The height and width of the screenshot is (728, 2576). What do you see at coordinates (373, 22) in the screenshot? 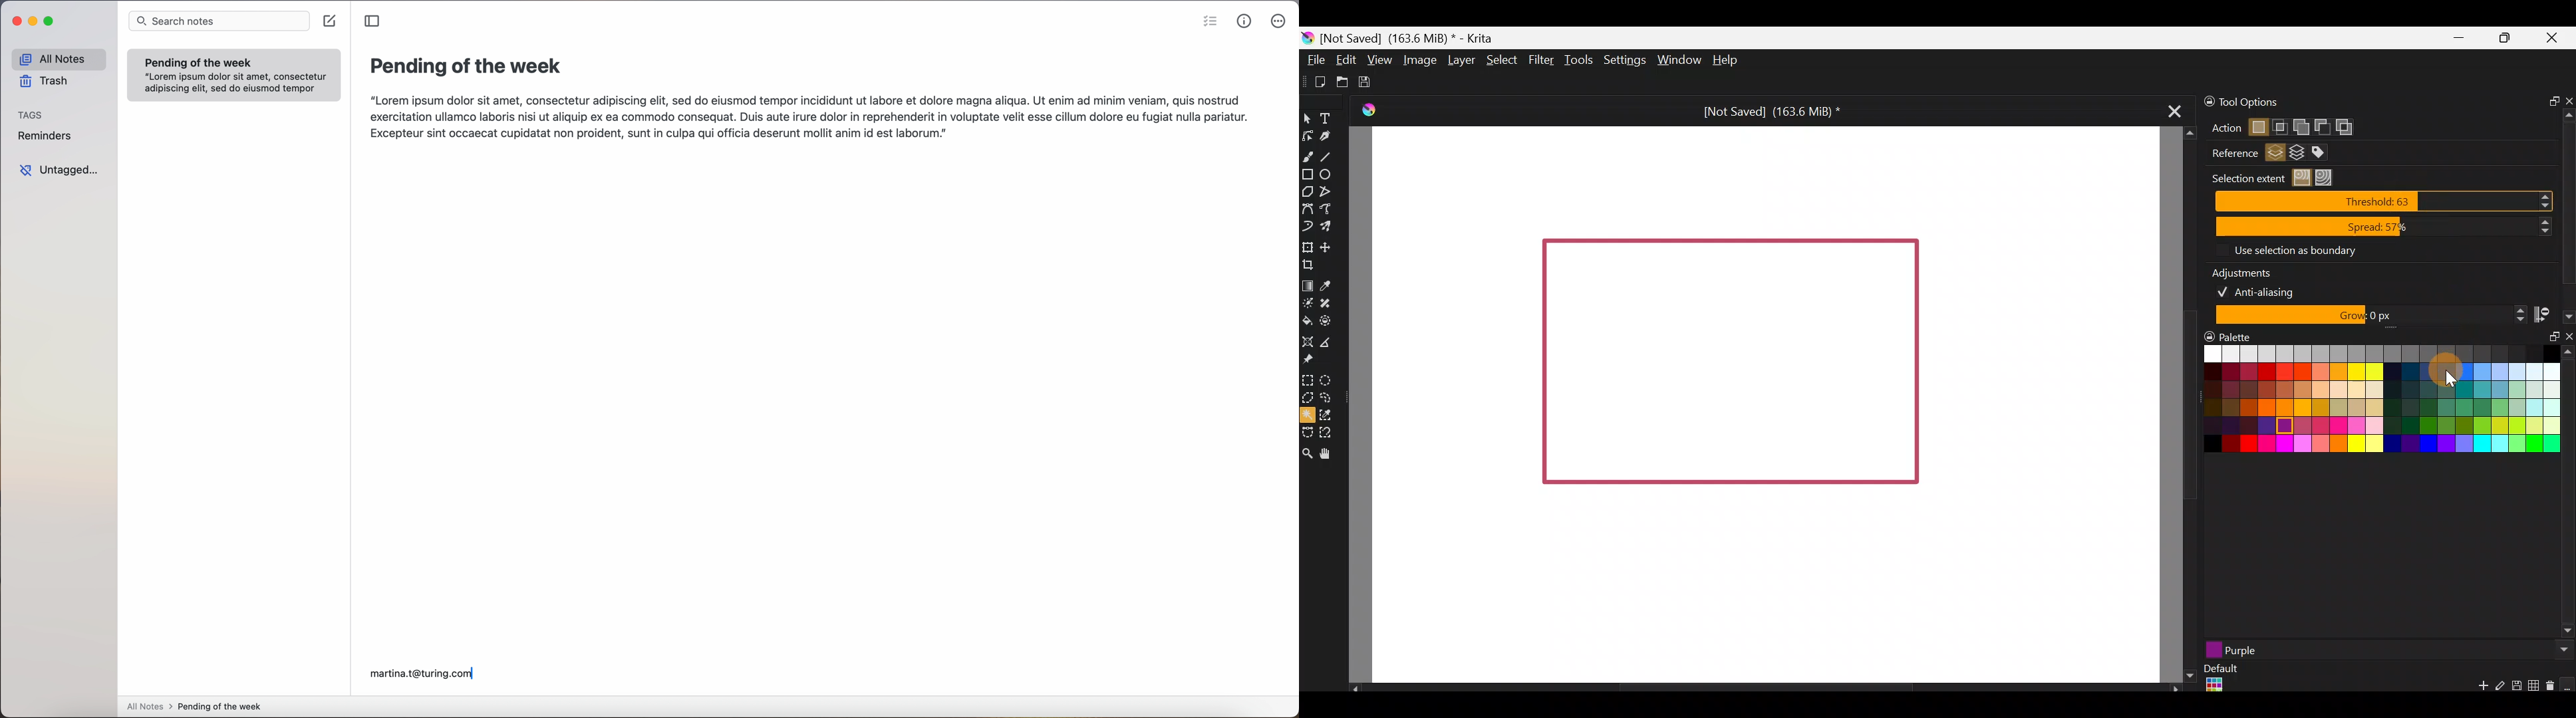
I see `toggle sidebar` at bounding box center [373, 22].